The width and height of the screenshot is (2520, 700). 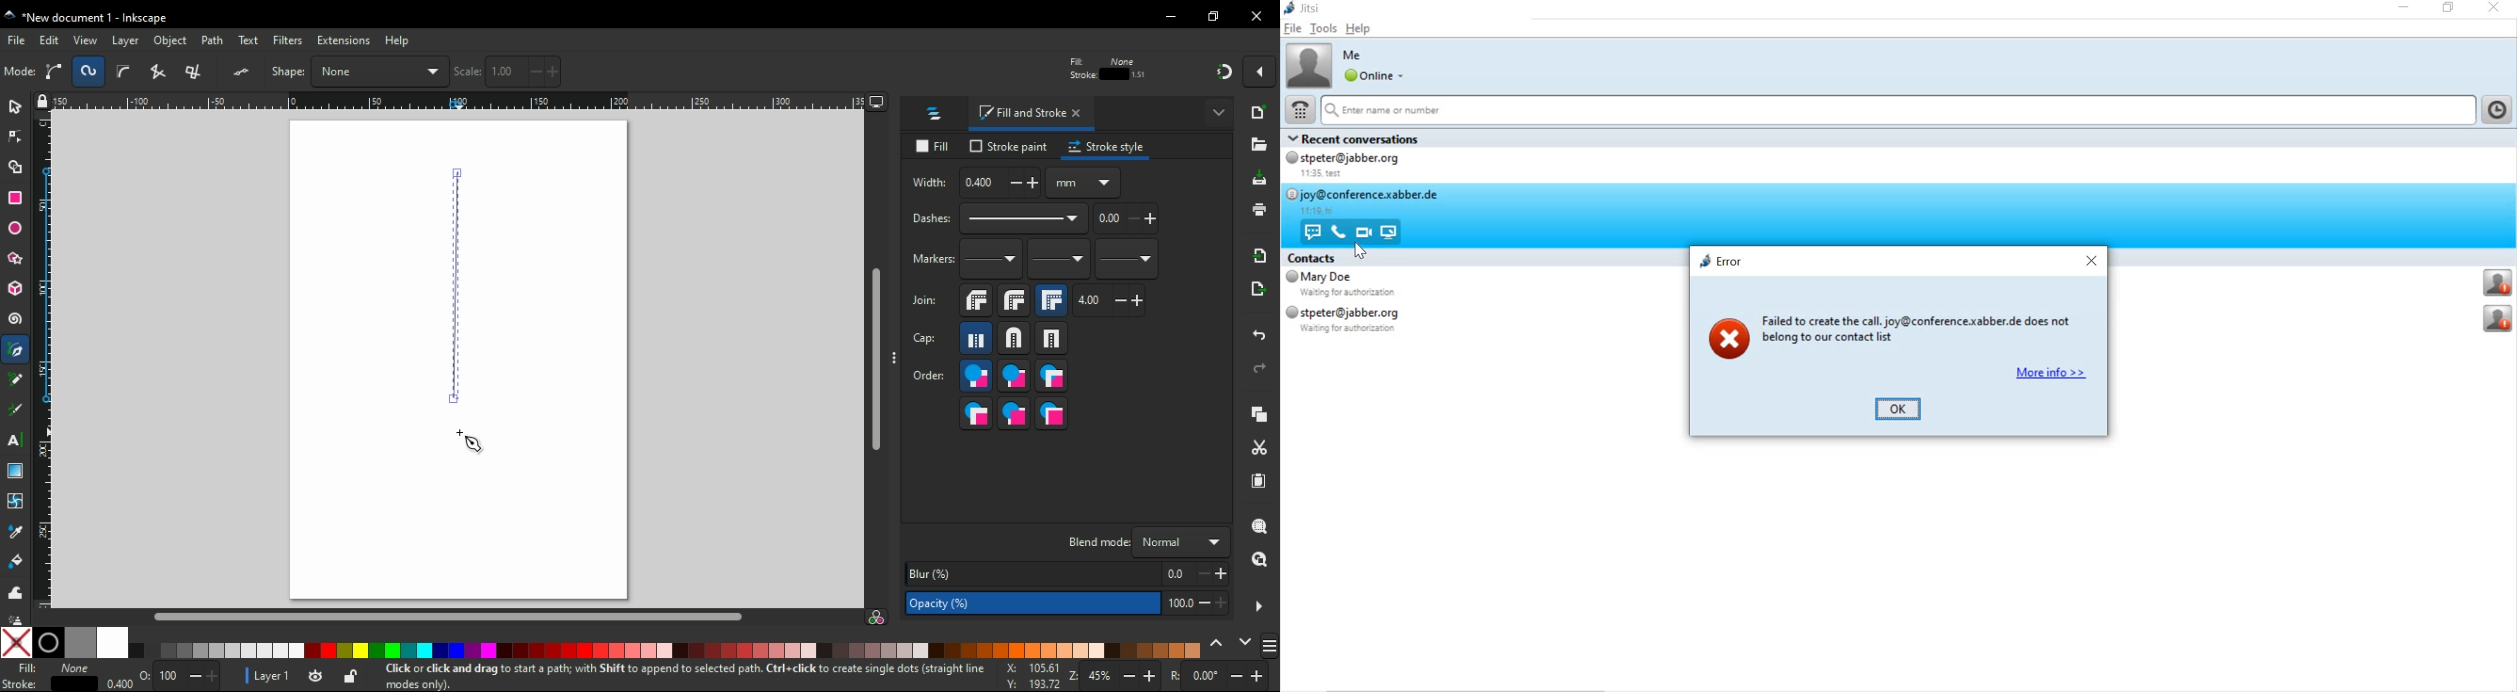 What do you see at coordinates (1261, 527) in the screenshot?
I see `zoom selection` at bounding box center [1261, 527].